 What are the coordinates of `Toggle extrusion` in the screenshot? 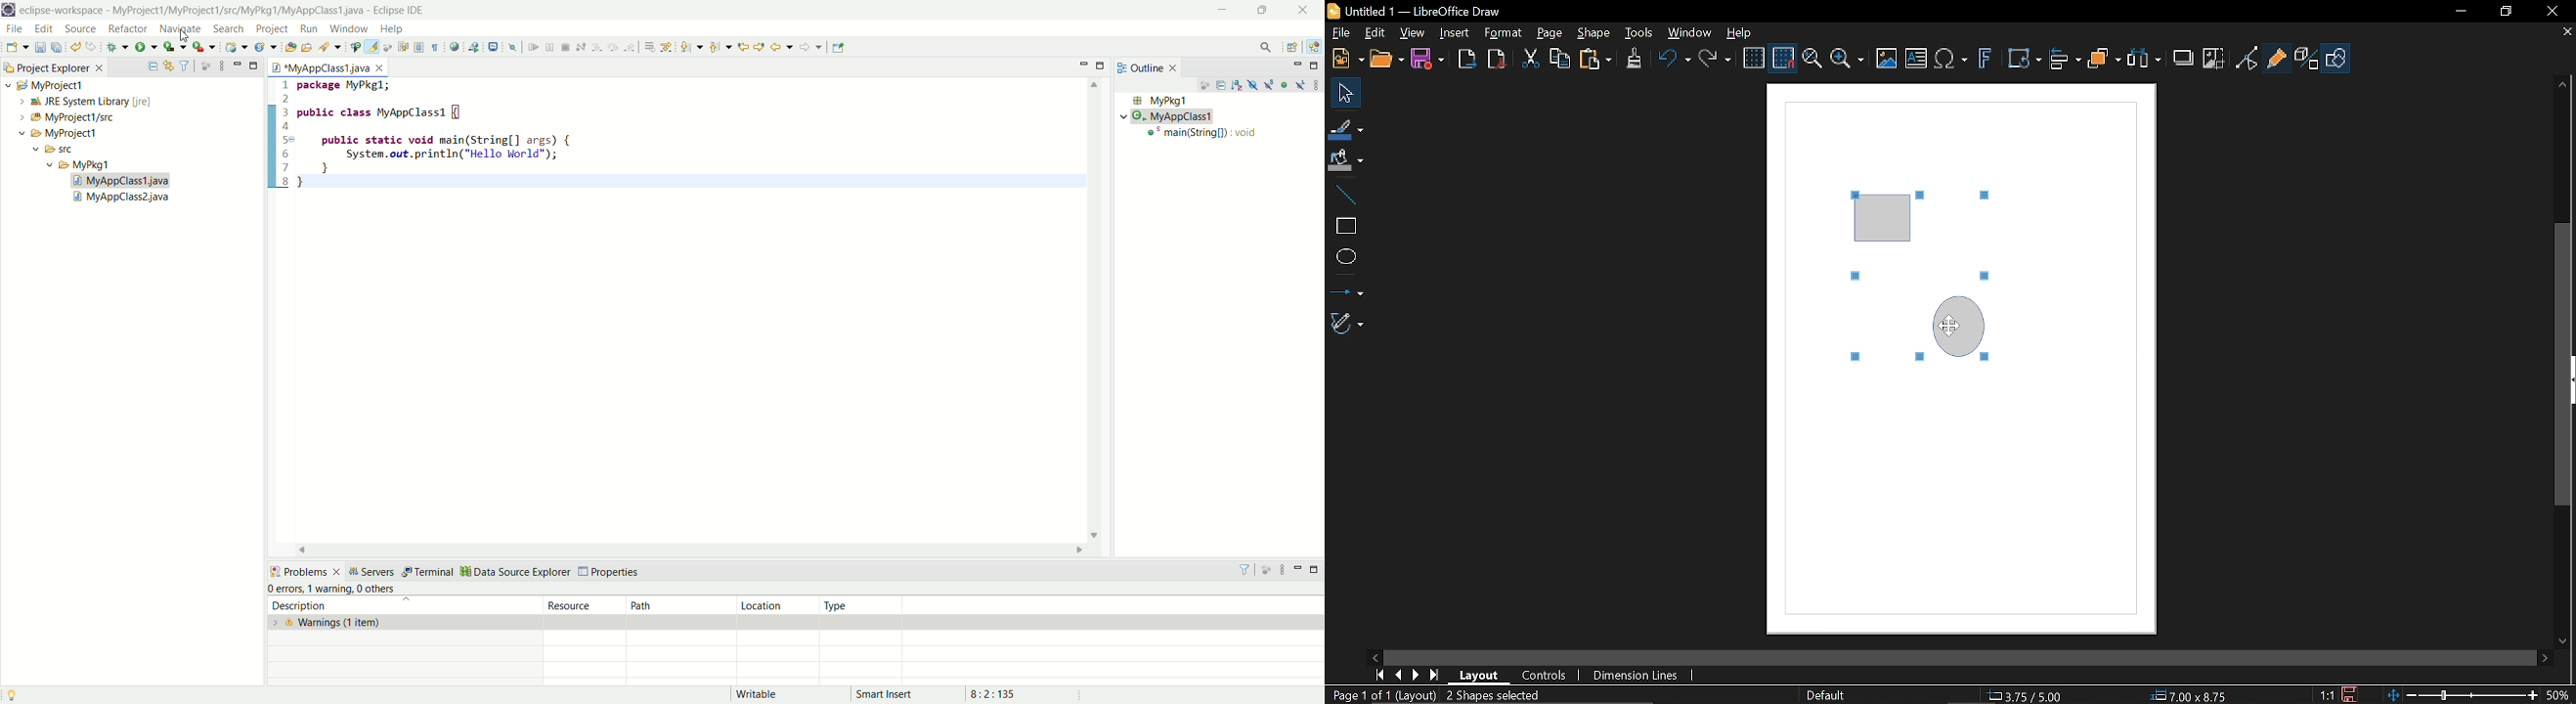 It's located at (2305, 58).